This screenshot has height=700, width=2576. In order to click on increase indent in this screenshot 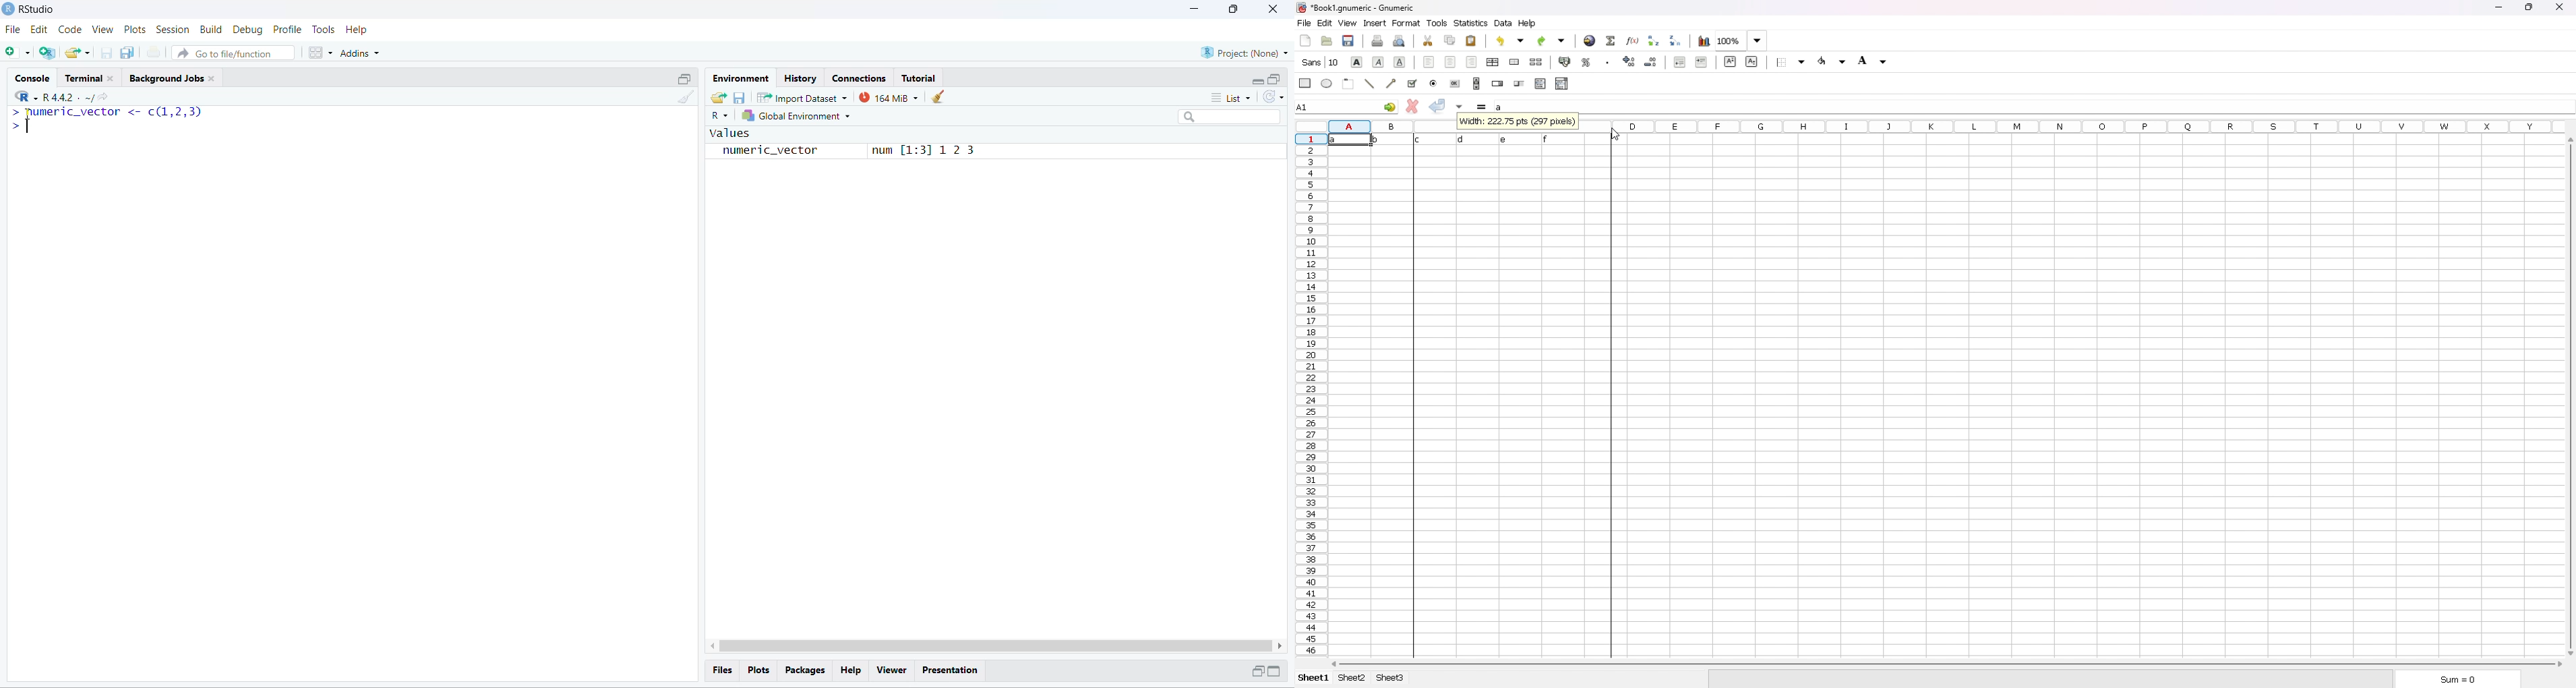, I will do `click(1702, 61)`.